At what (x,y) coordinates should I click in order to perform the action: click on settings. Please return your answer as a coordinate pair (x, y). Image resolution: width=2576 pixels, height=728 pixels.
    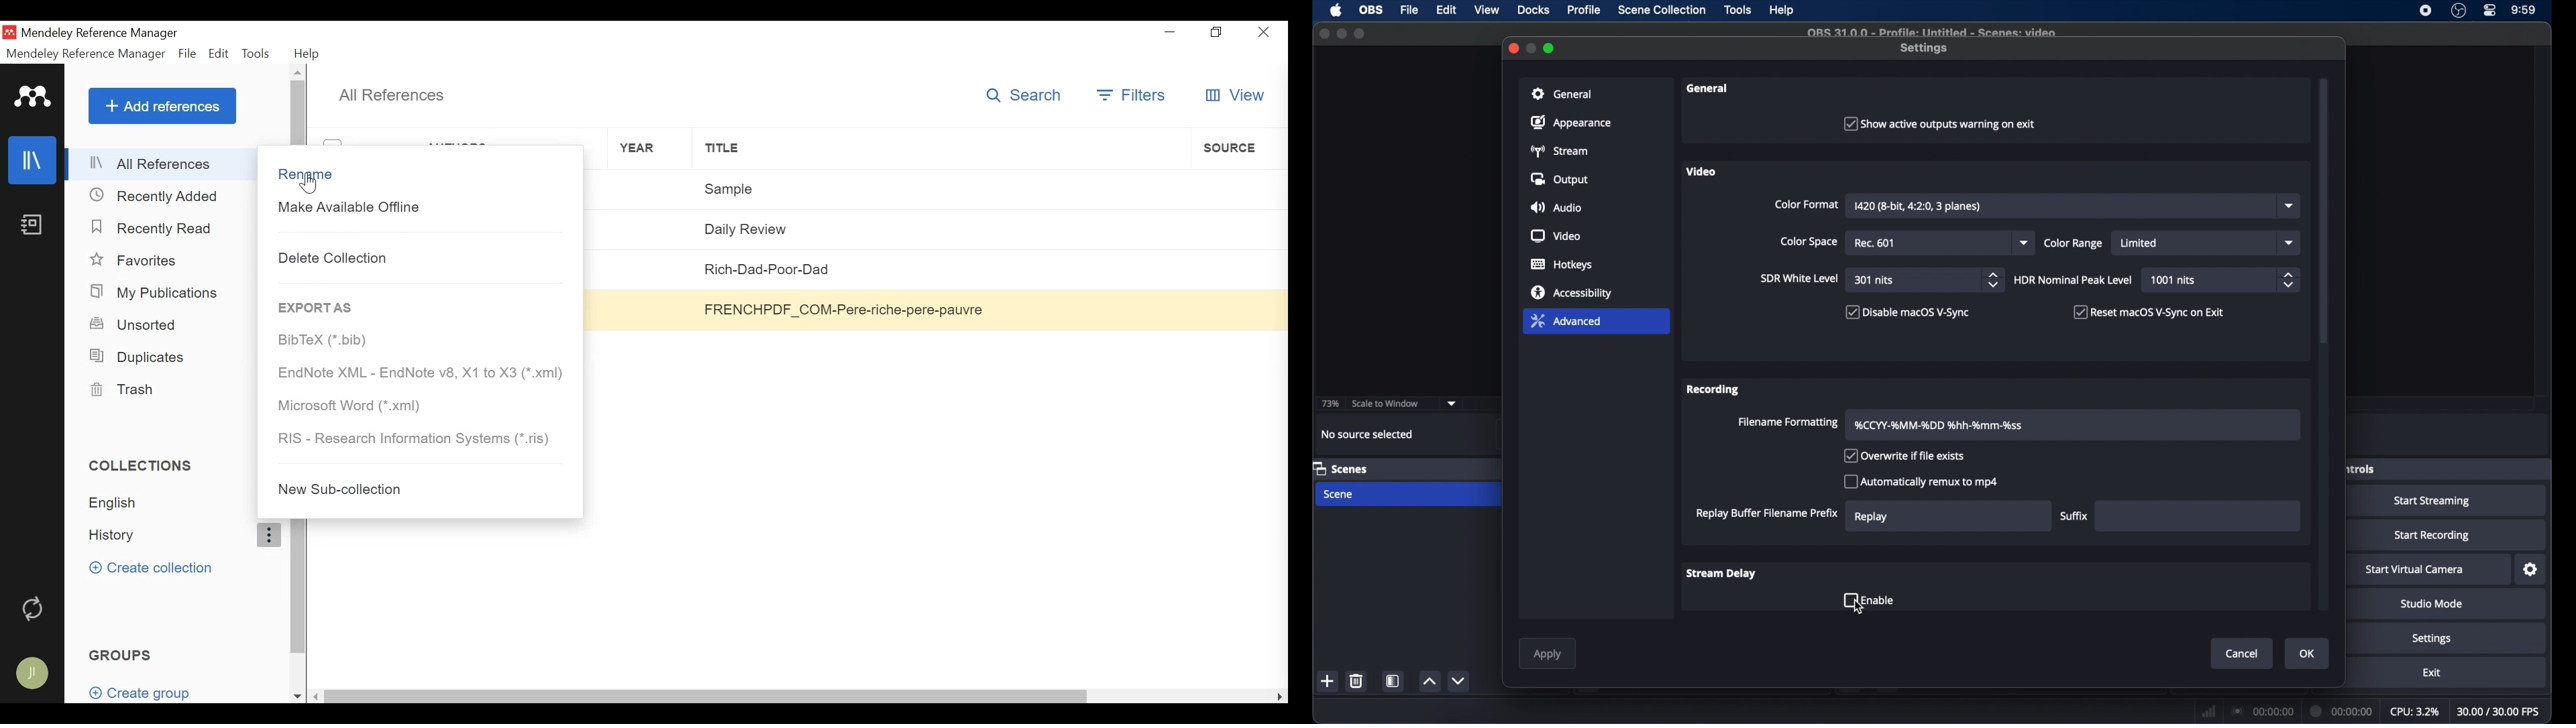
    Looking at the image, I should click on (1925, 49).